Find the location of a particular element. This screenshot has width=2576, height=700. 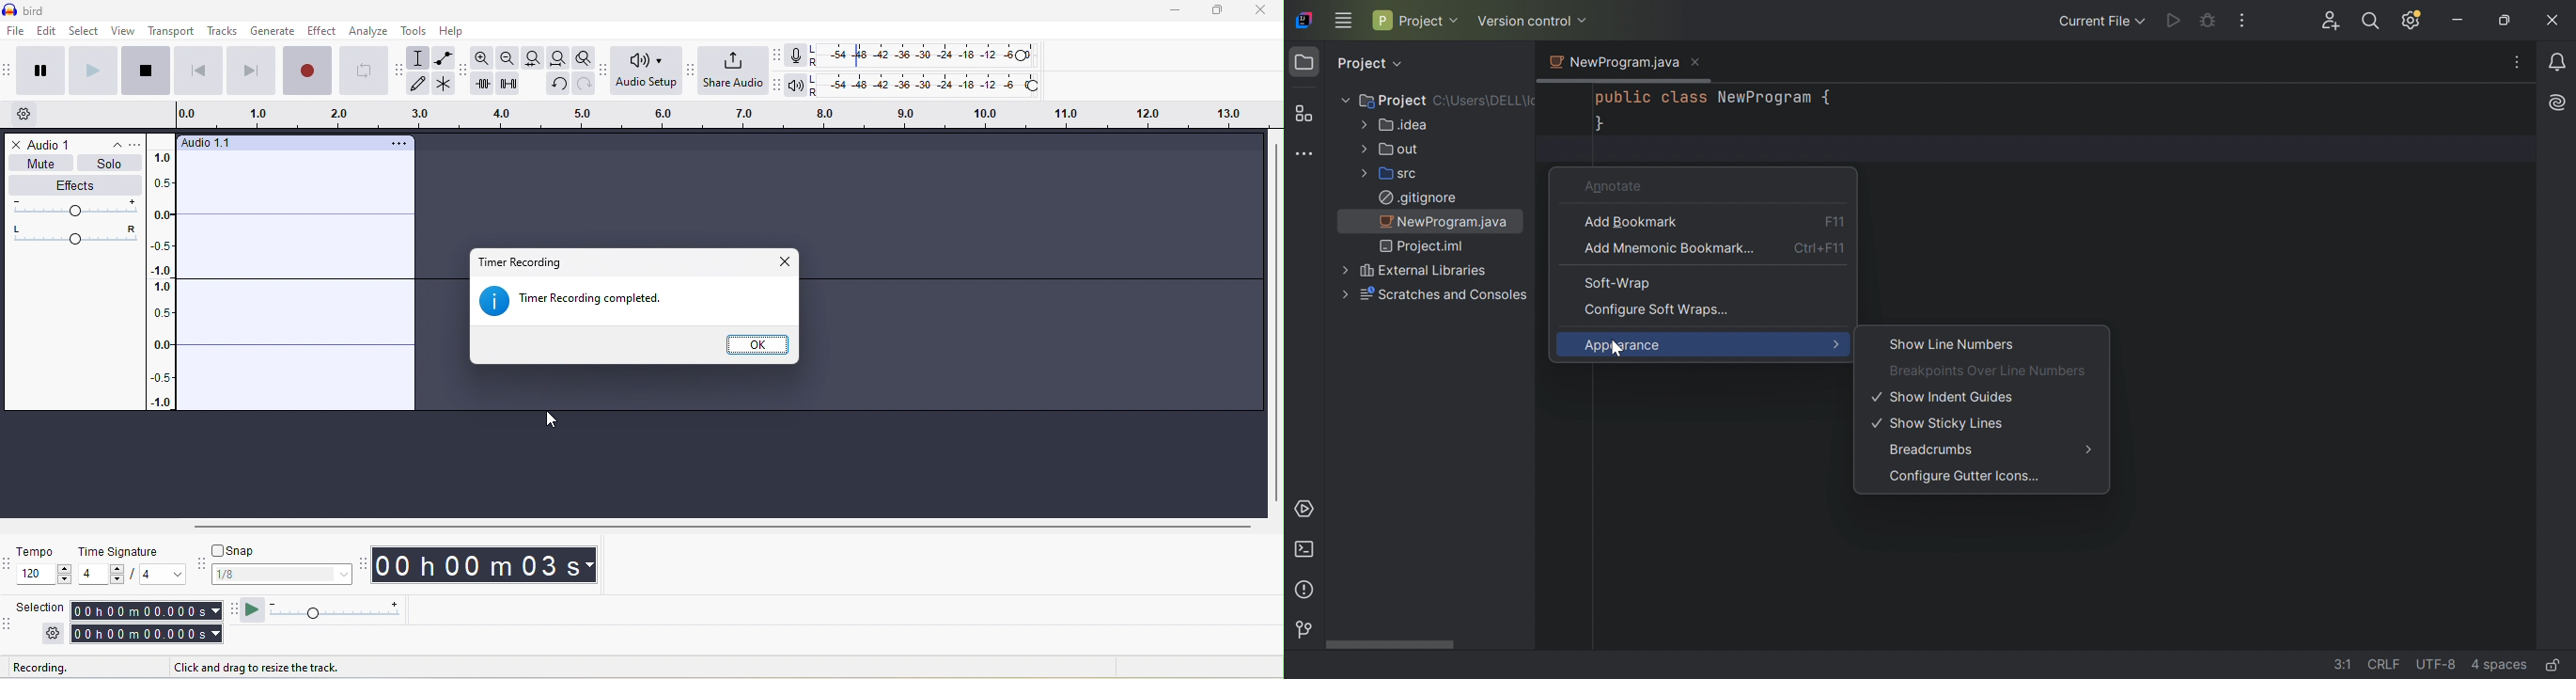

volume is located at coordinates (74, 209).